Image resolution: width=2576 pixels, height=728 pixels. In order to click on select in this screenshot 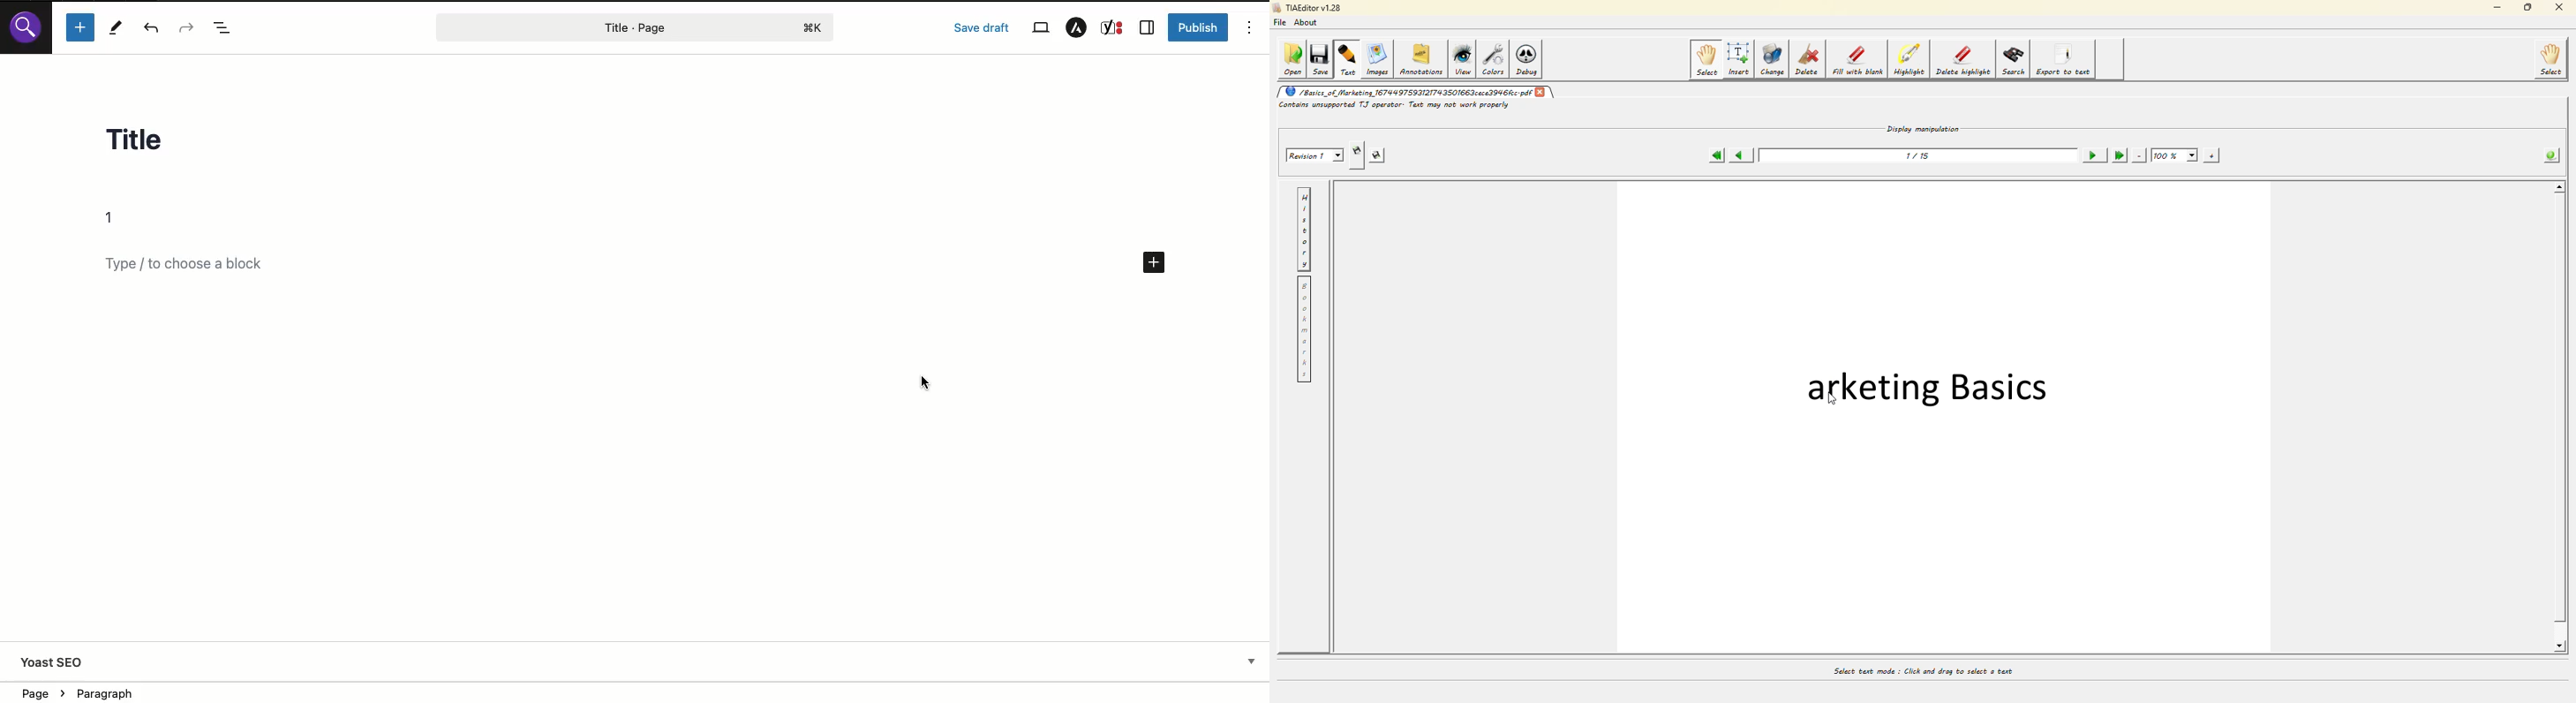, I will do `click(2553, 60)`.